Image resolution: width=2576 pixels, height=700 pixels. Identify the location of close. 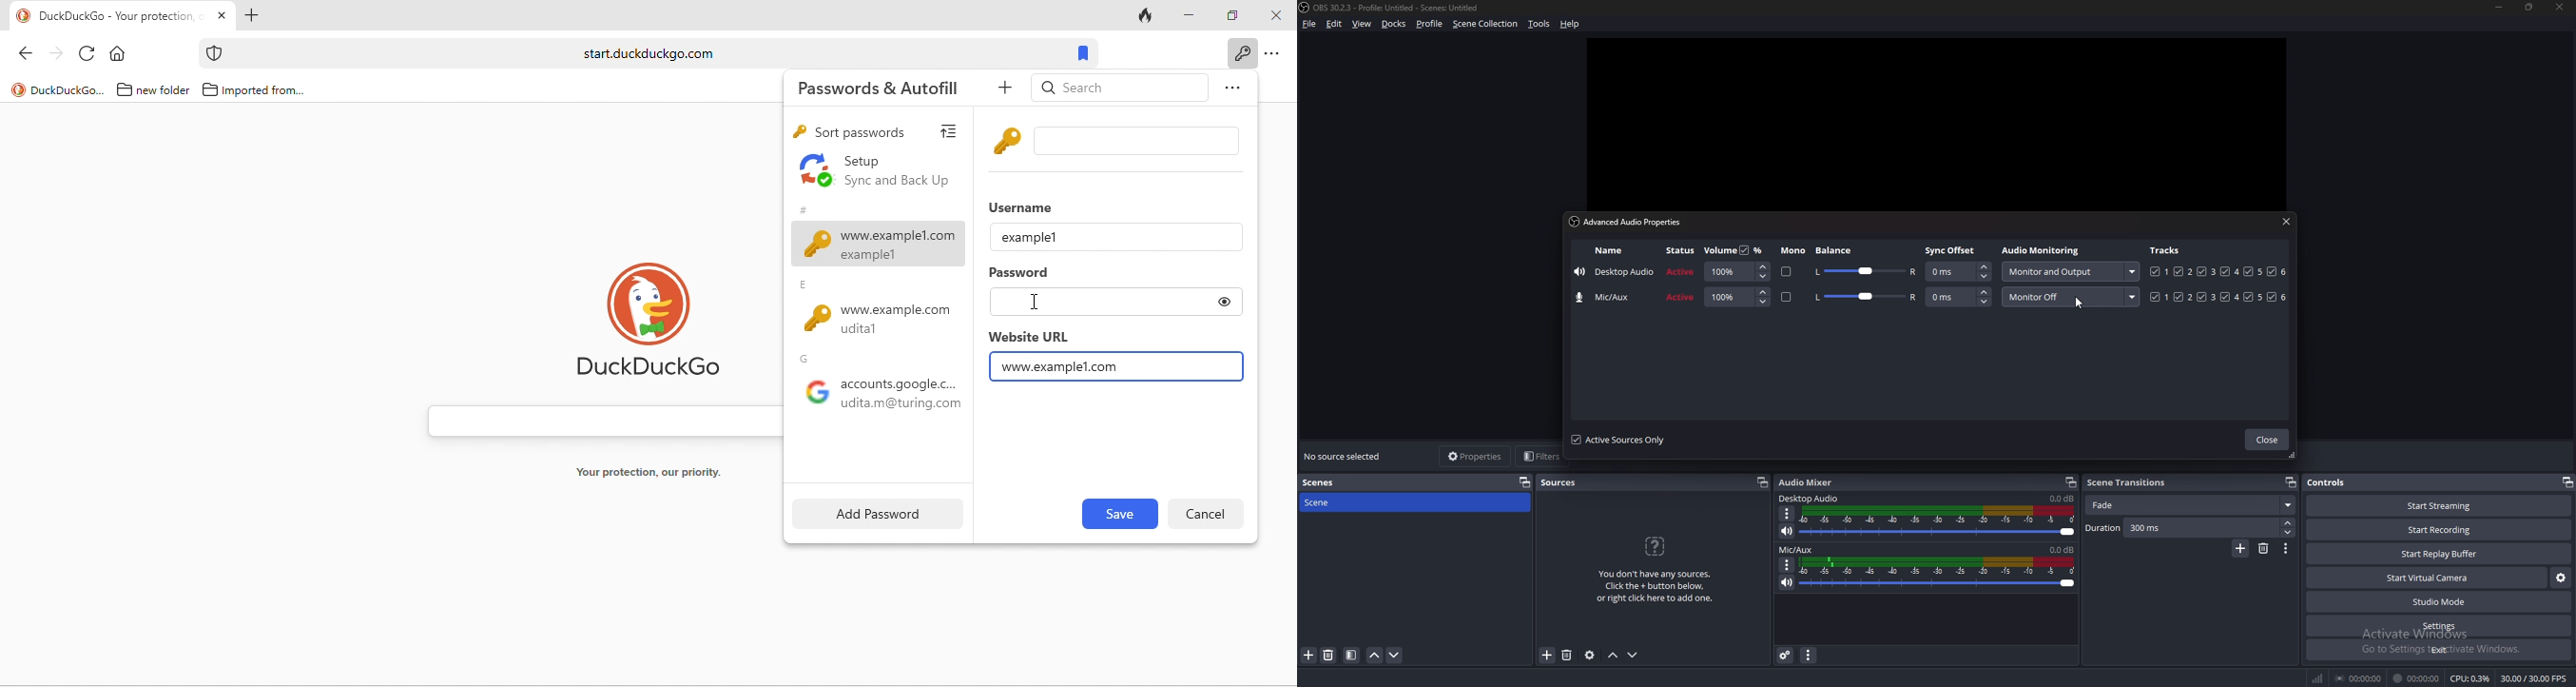
(2559, 5).